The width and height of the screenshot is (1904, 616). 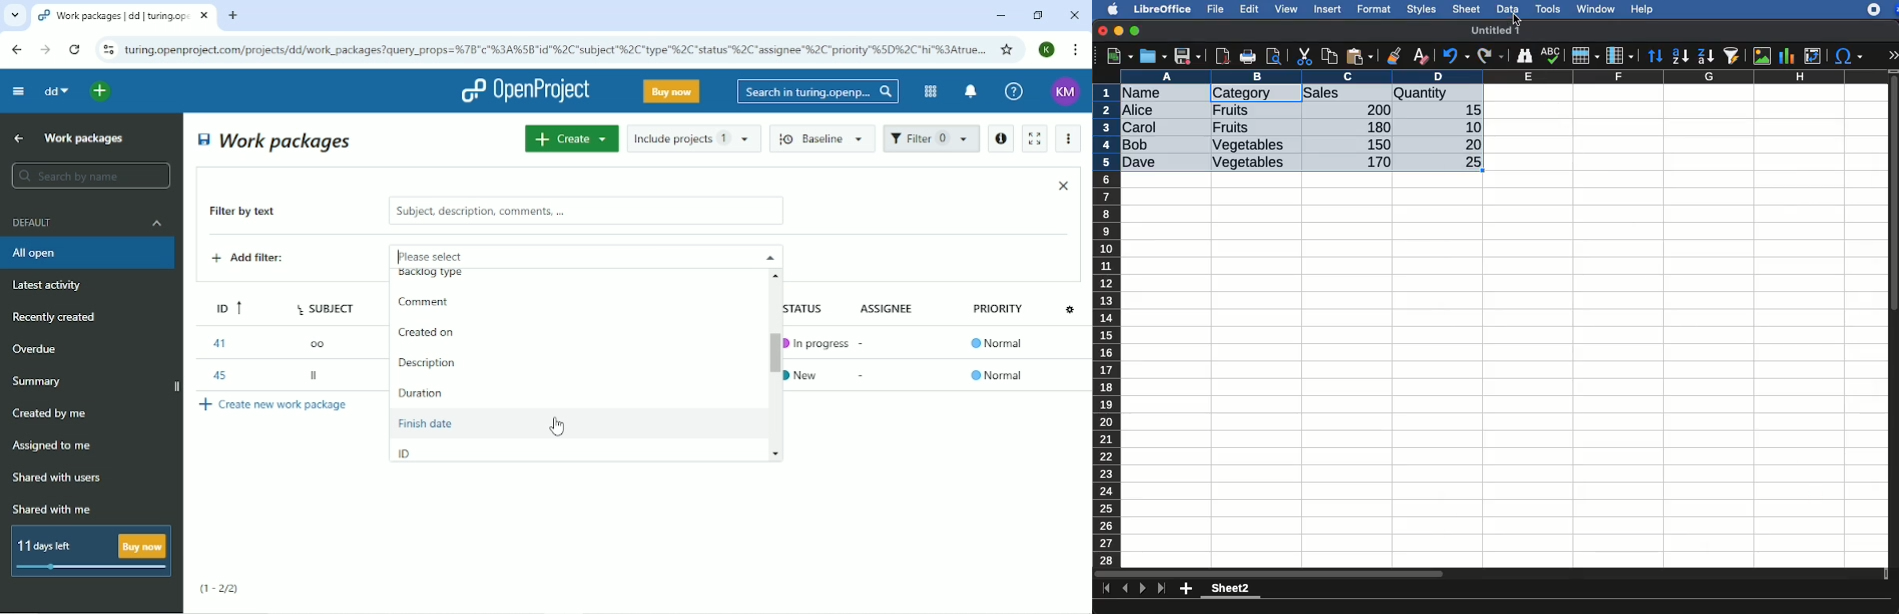 What do you see at coordinates (1274, 57) in the screenshot?
I see `print preview` at bounding box center [1274, 57].